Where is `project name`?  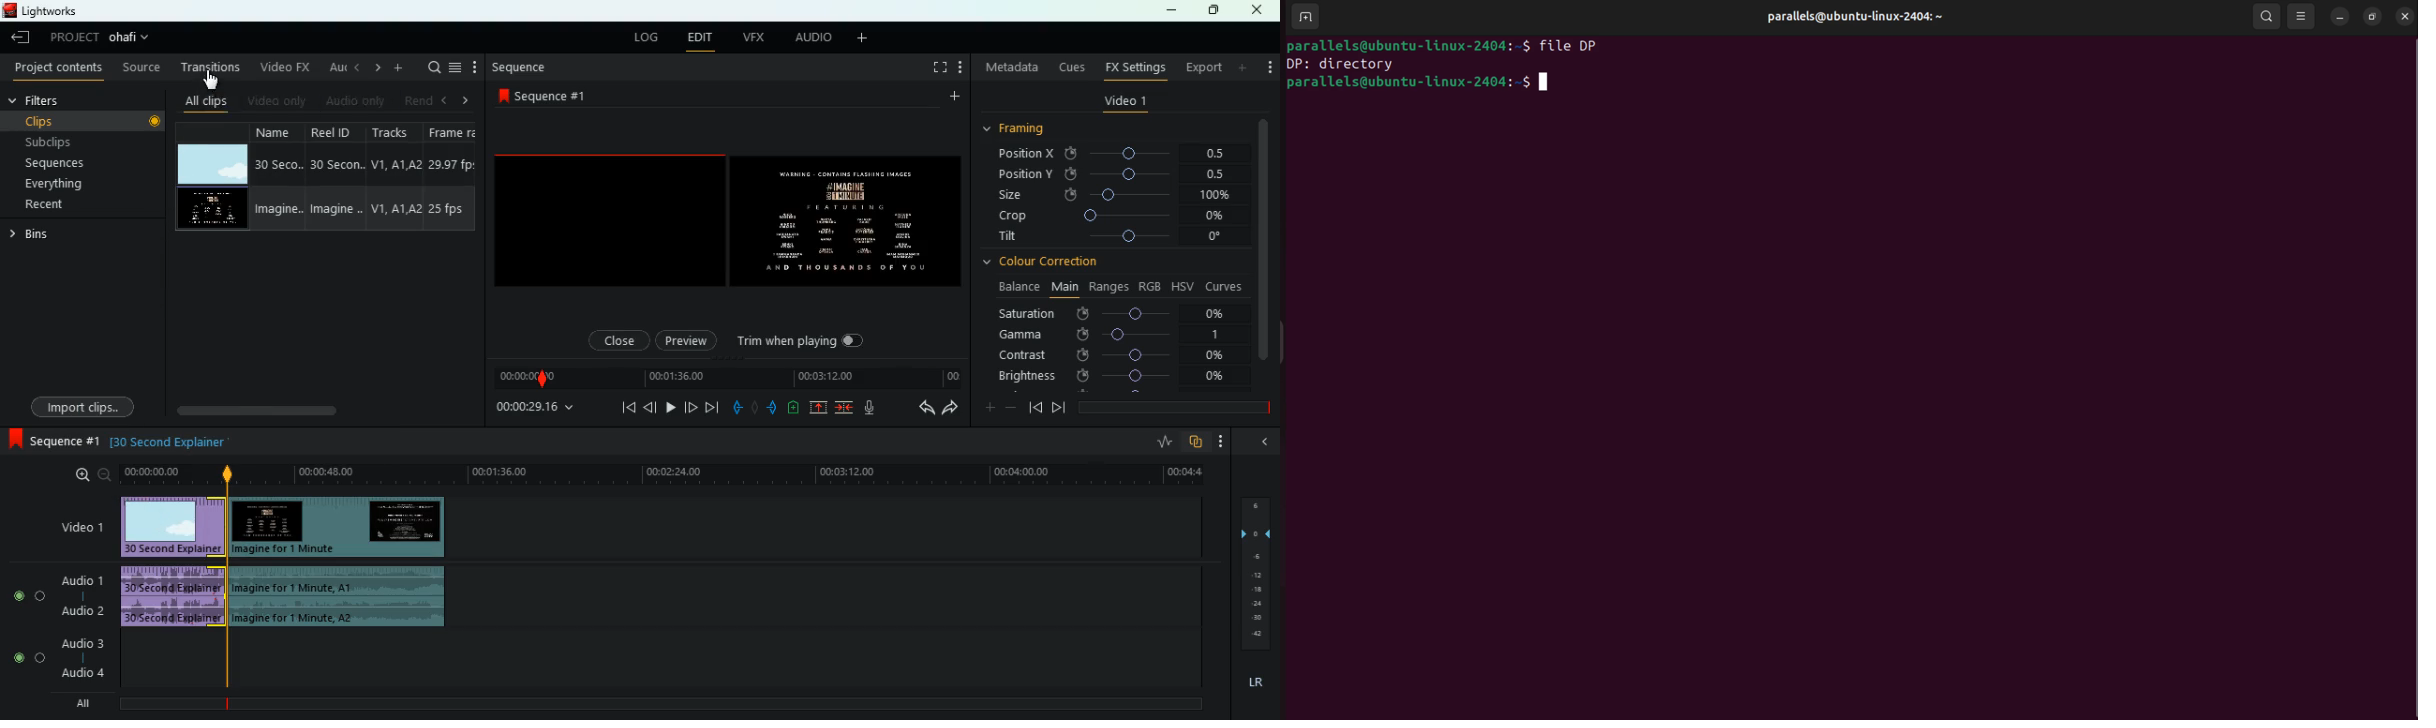
project name is located at coordinates (133, 39).